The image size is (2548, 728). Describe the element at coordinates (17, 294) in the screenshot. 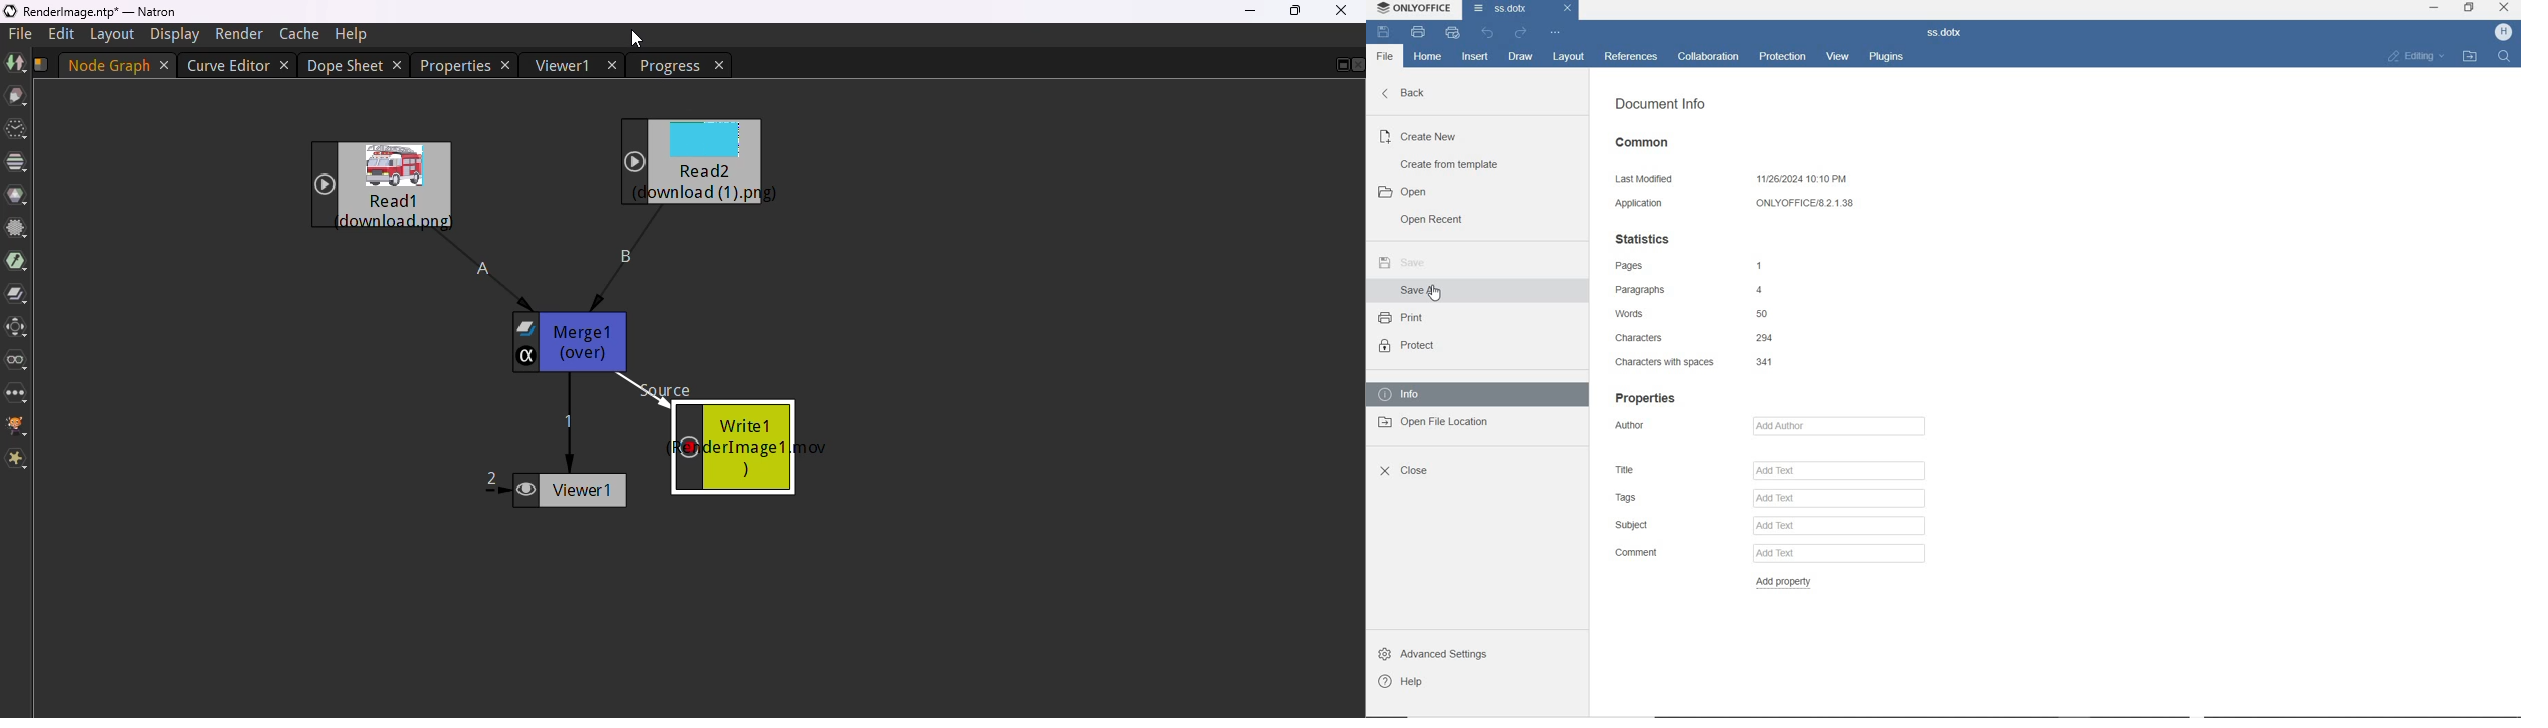

I see `merge` at that location.